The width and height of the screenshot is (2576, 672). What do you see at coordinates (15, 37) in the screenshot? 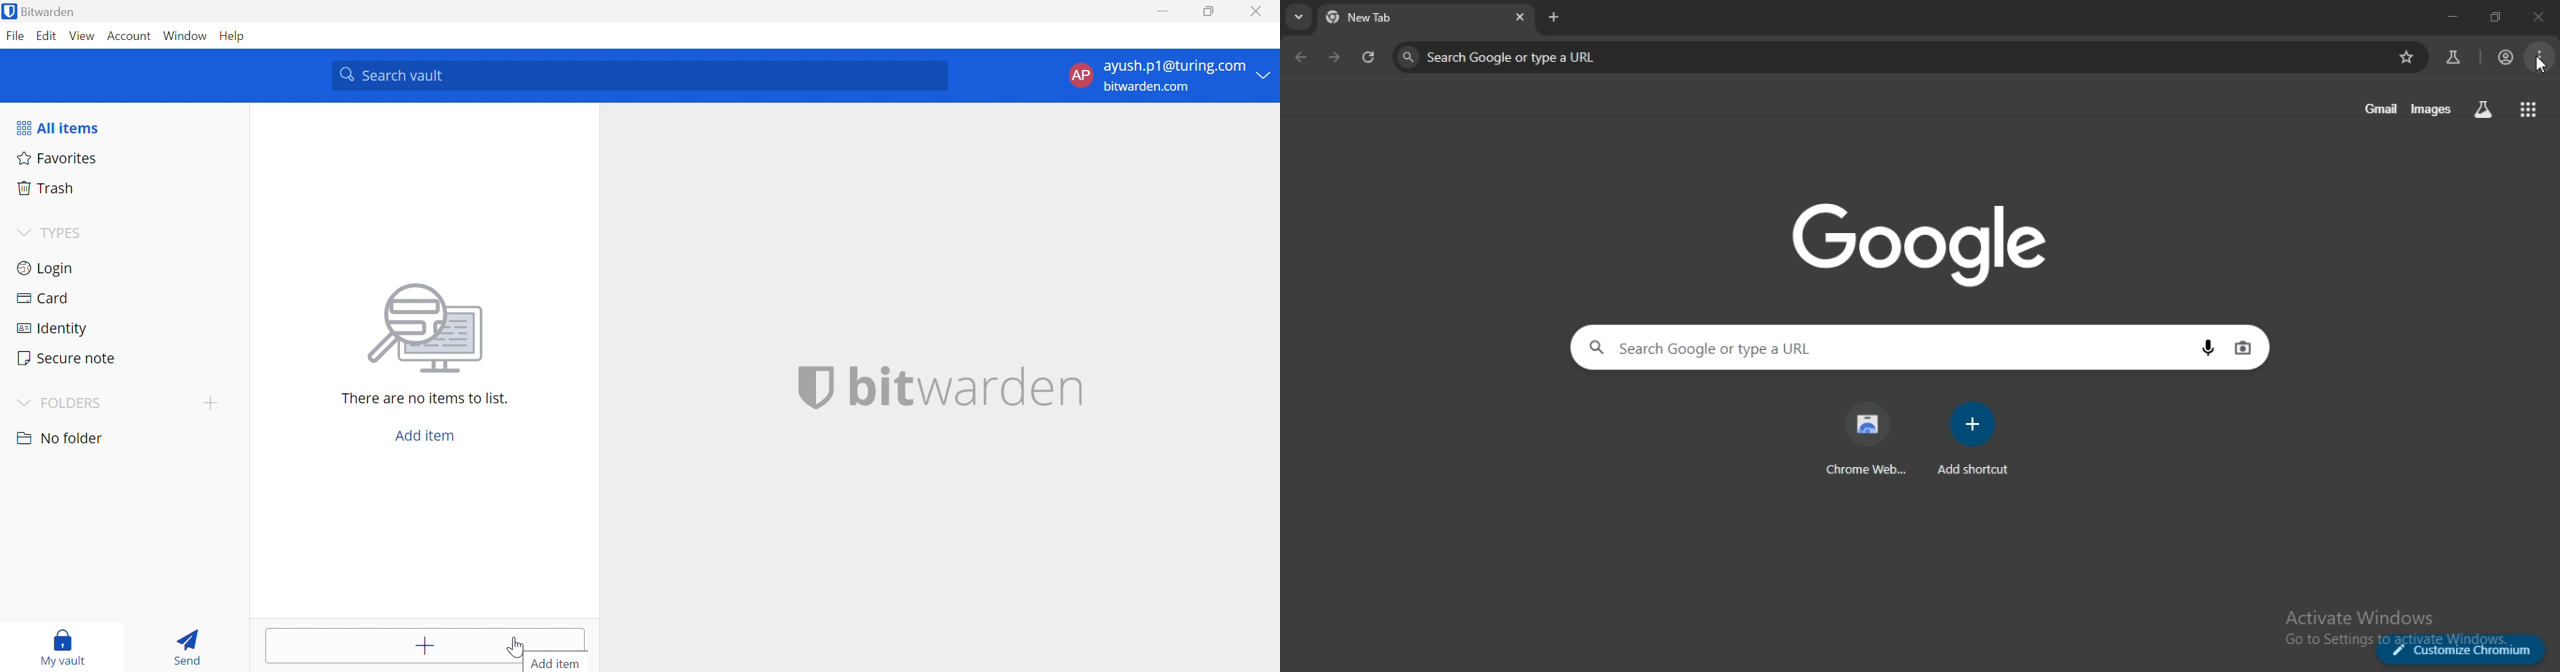
I see `File` at bounding box center [15, 37].